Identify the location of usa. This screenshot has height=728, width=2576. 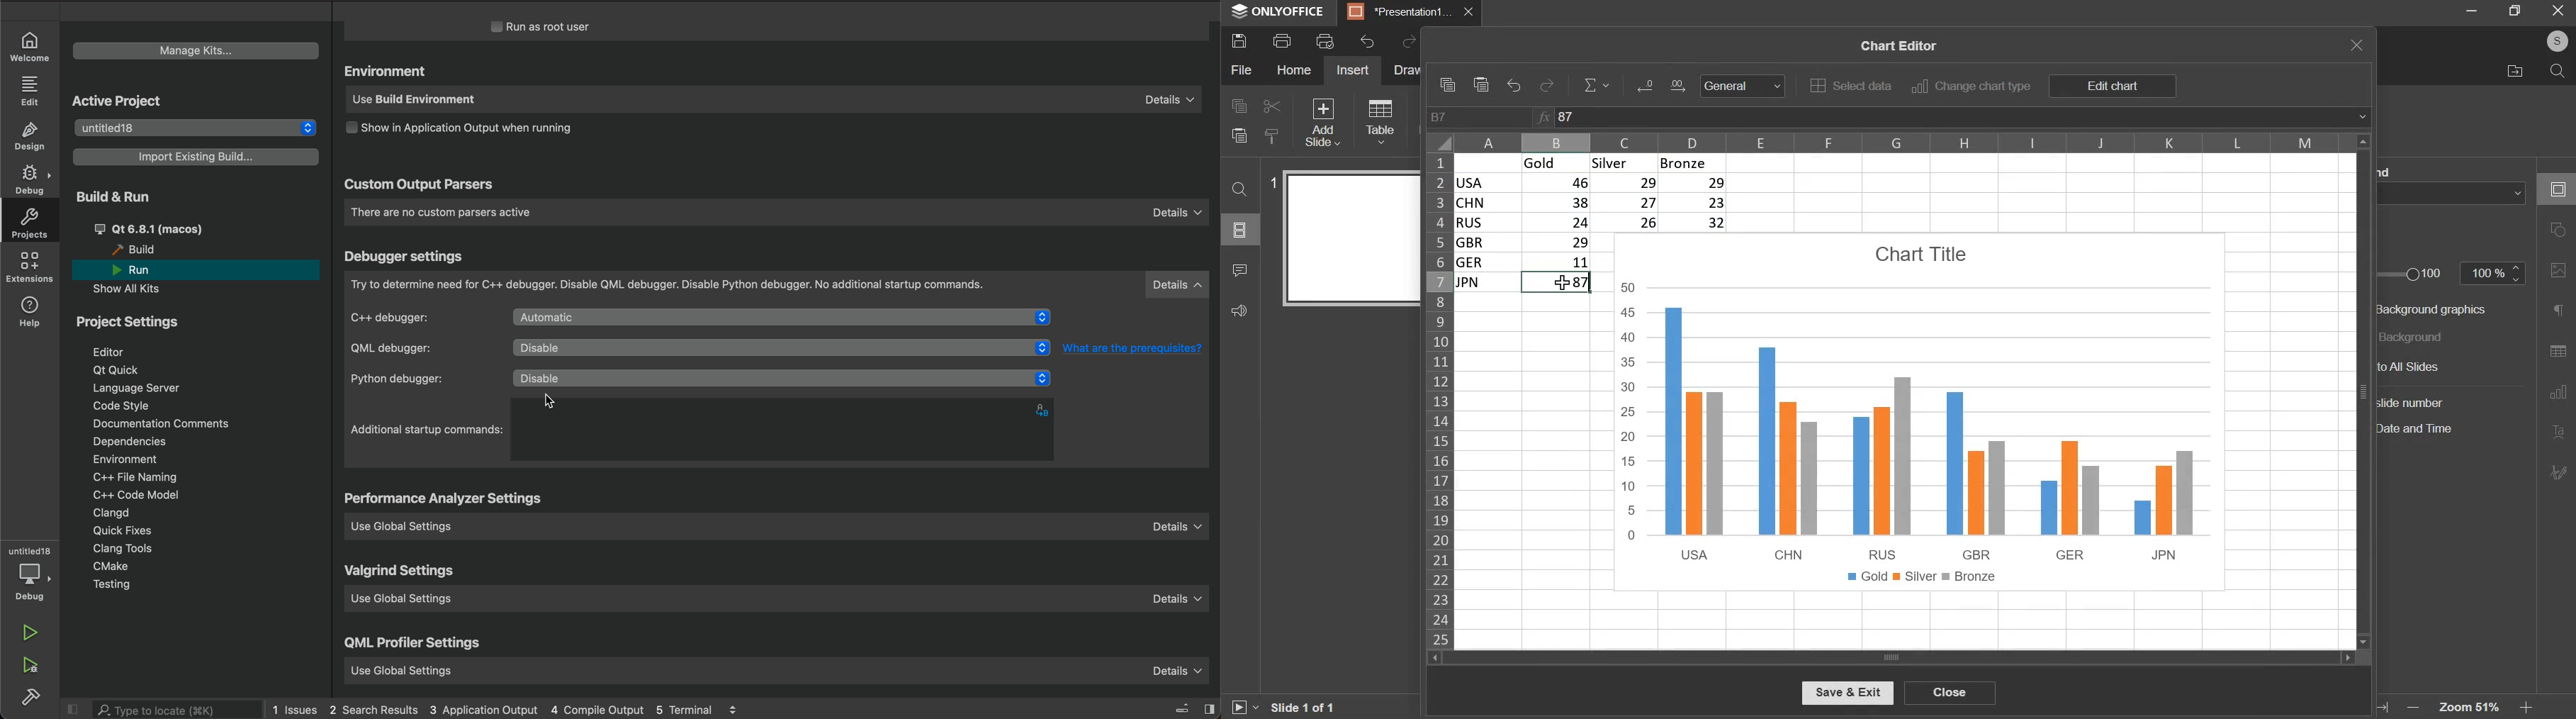
(1488, 183).